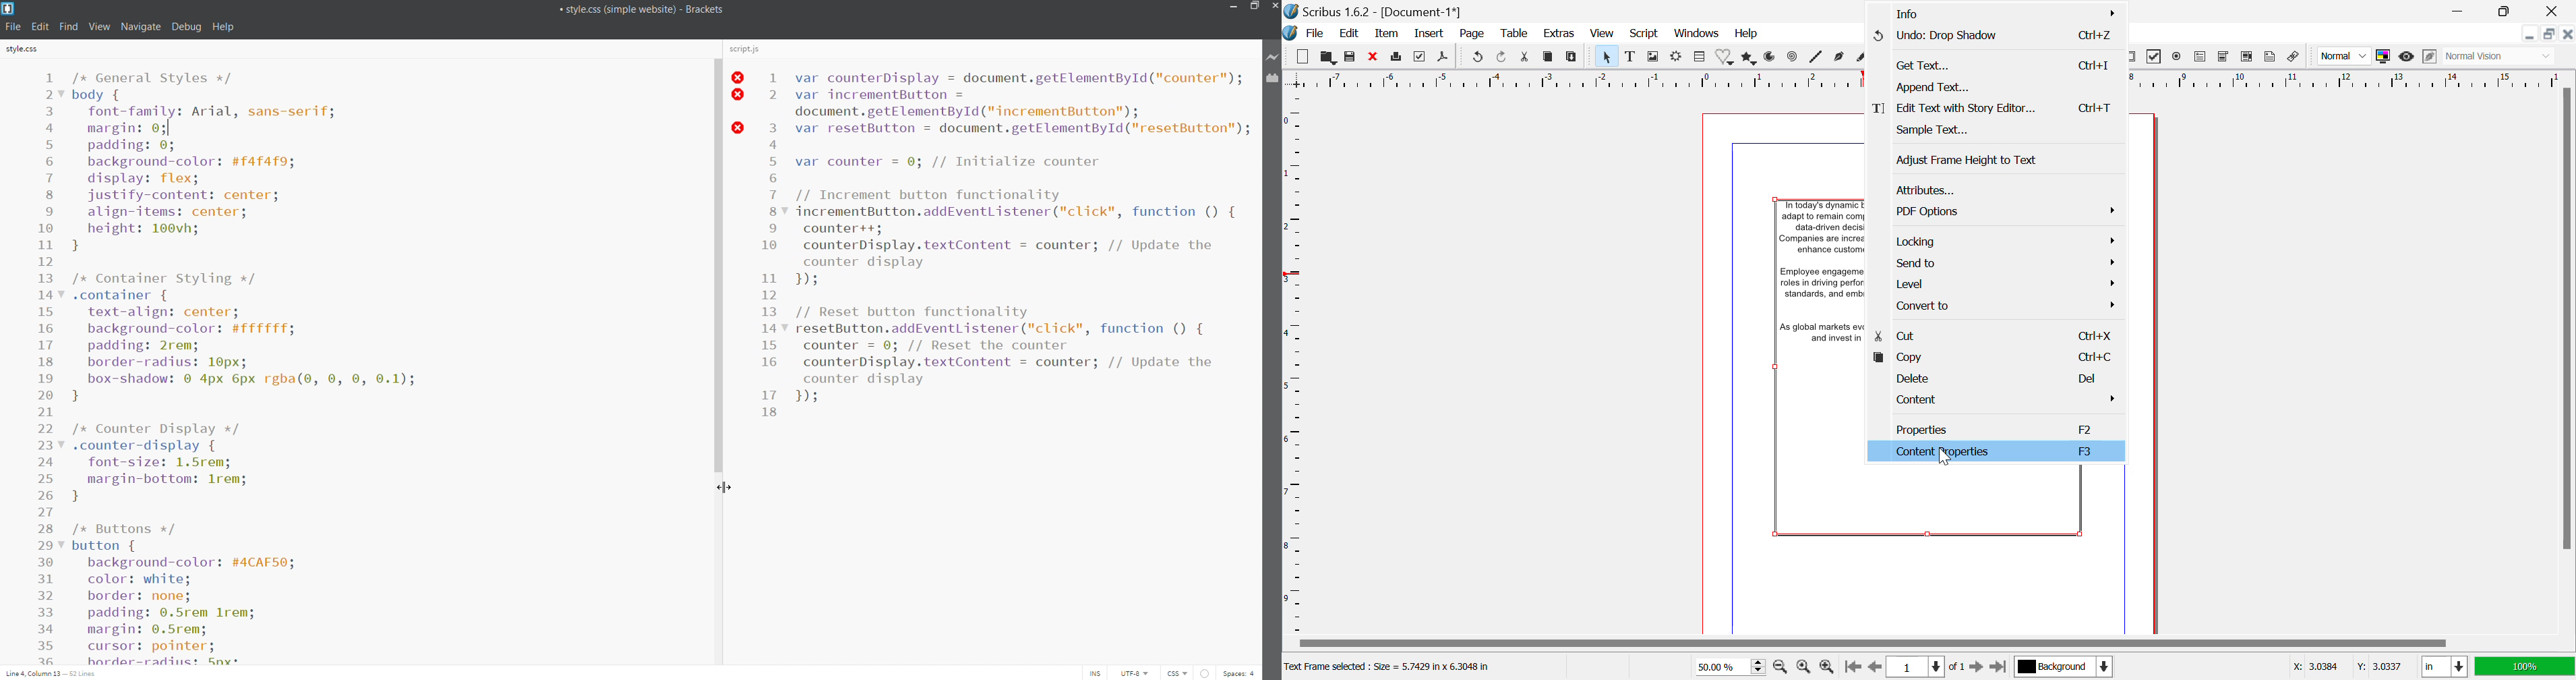  What do you see at coordinates (2428, 57) in the screenshot?
I see `Edit in preview mode` at bounding box center [2428, 57].